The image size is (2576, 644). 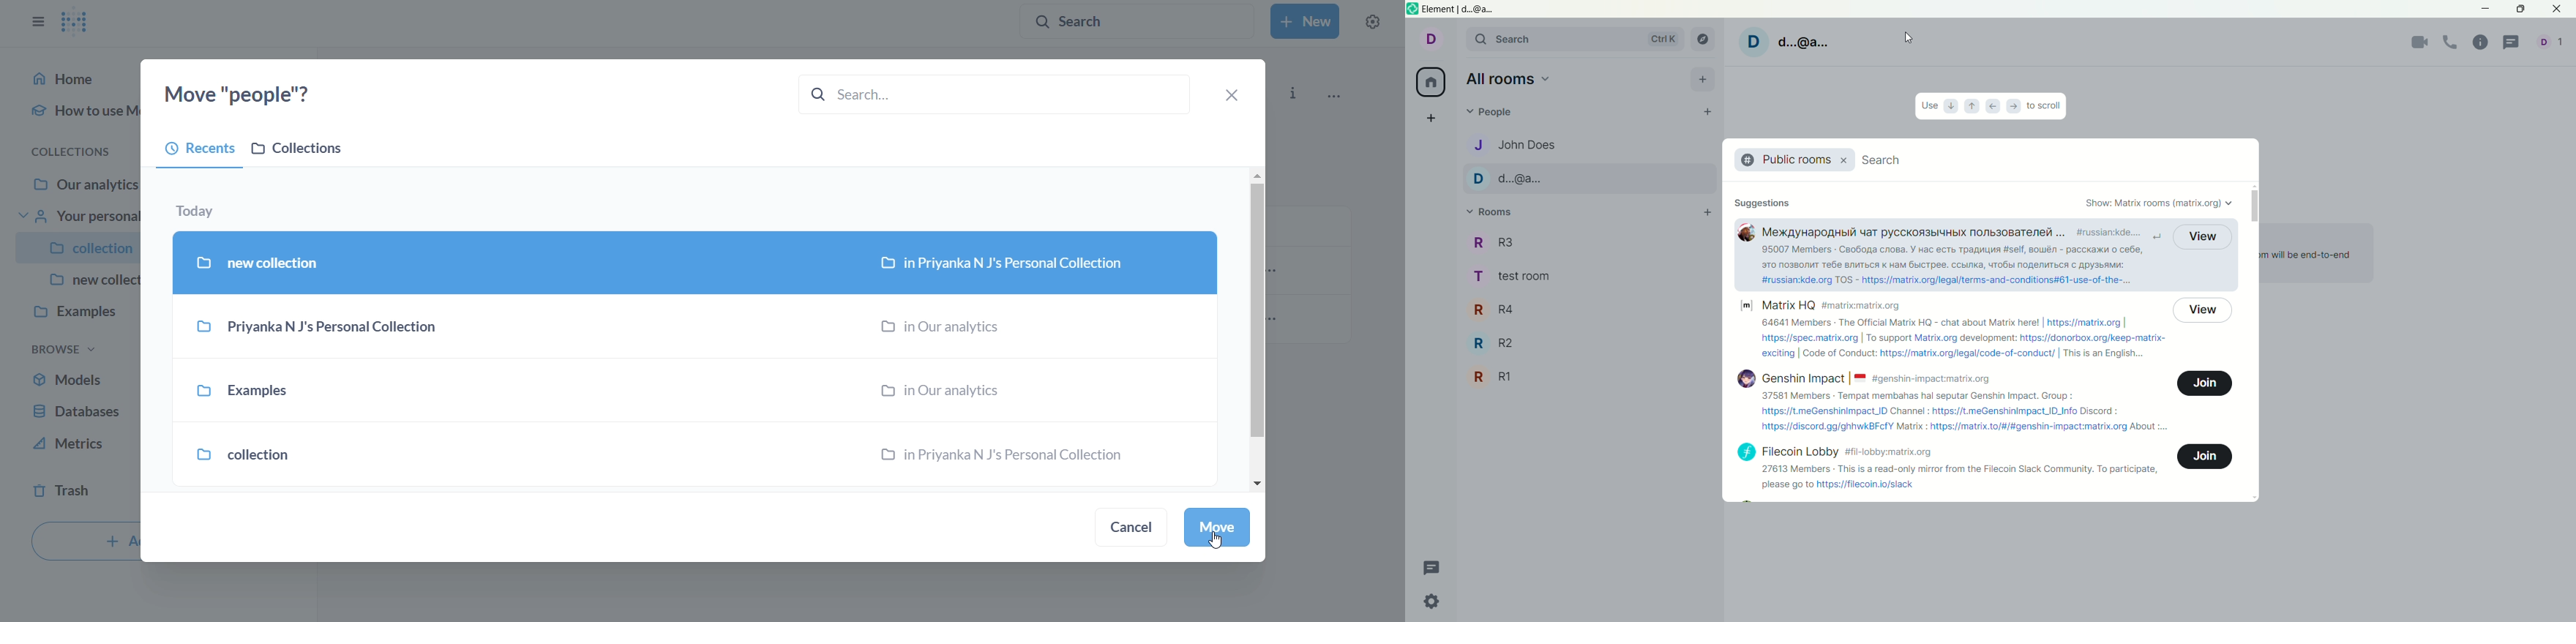 I want to click on Current account, so click(x=1428, y=41).